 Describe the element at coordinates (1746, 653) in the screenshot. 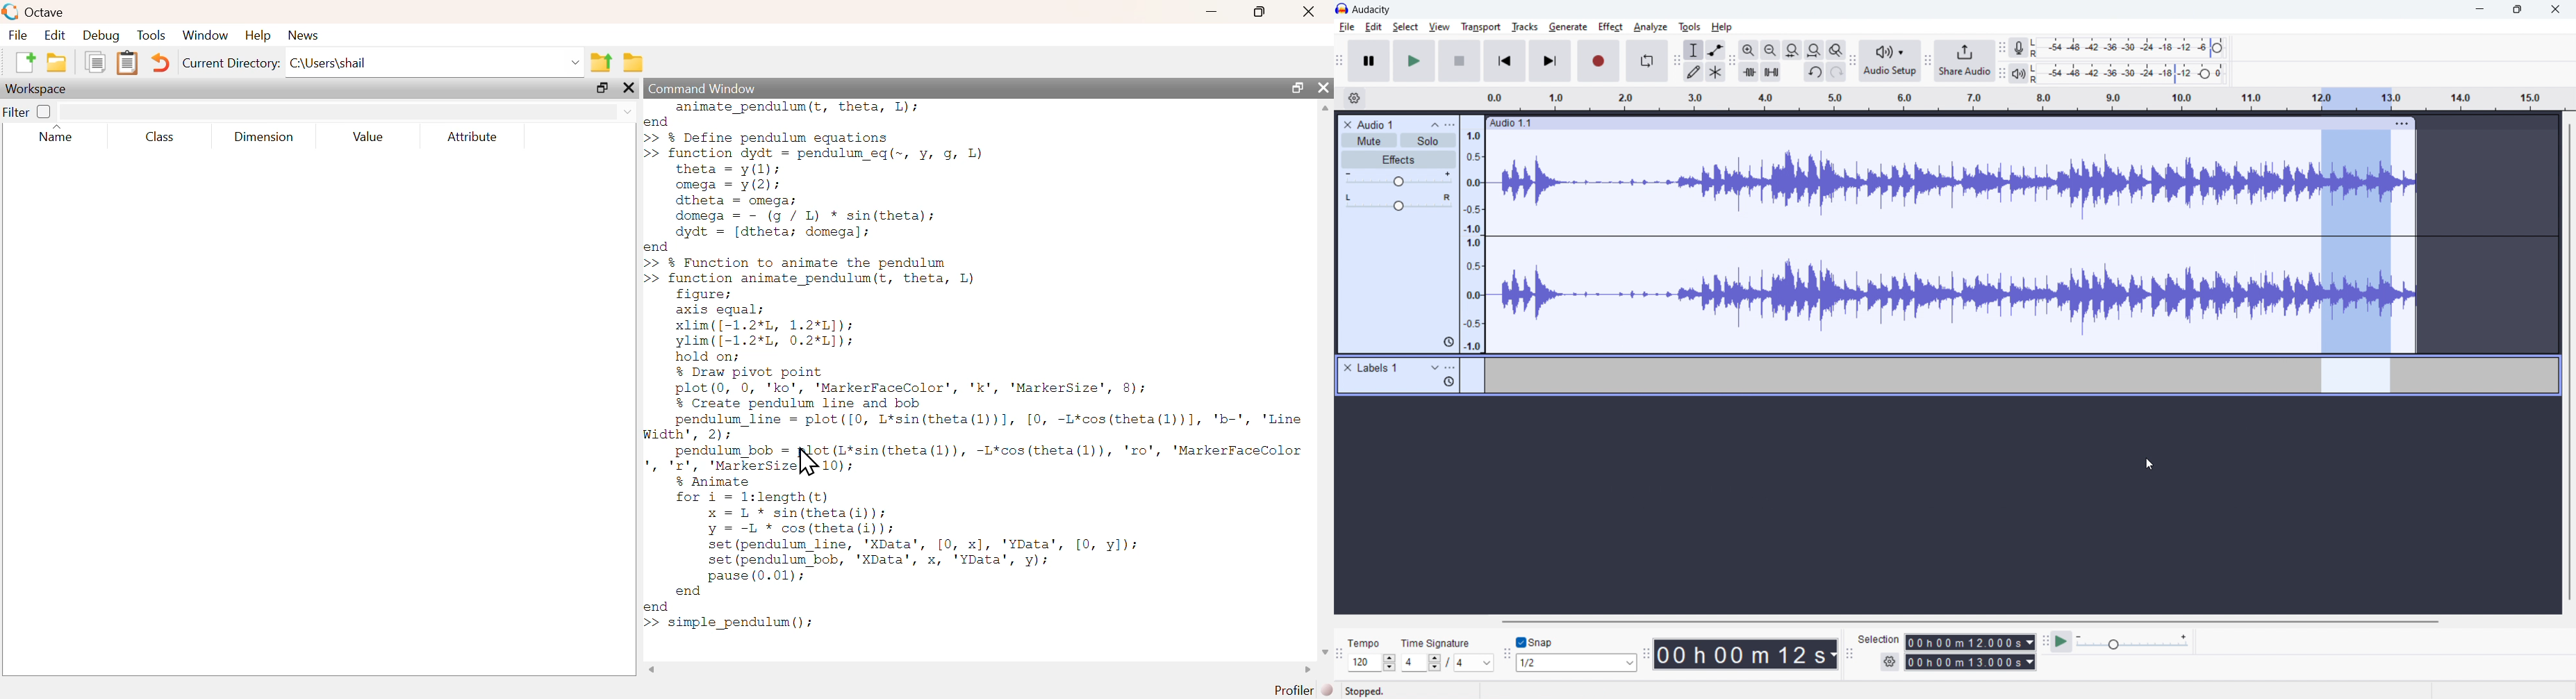

I see `timestamp` at that location.